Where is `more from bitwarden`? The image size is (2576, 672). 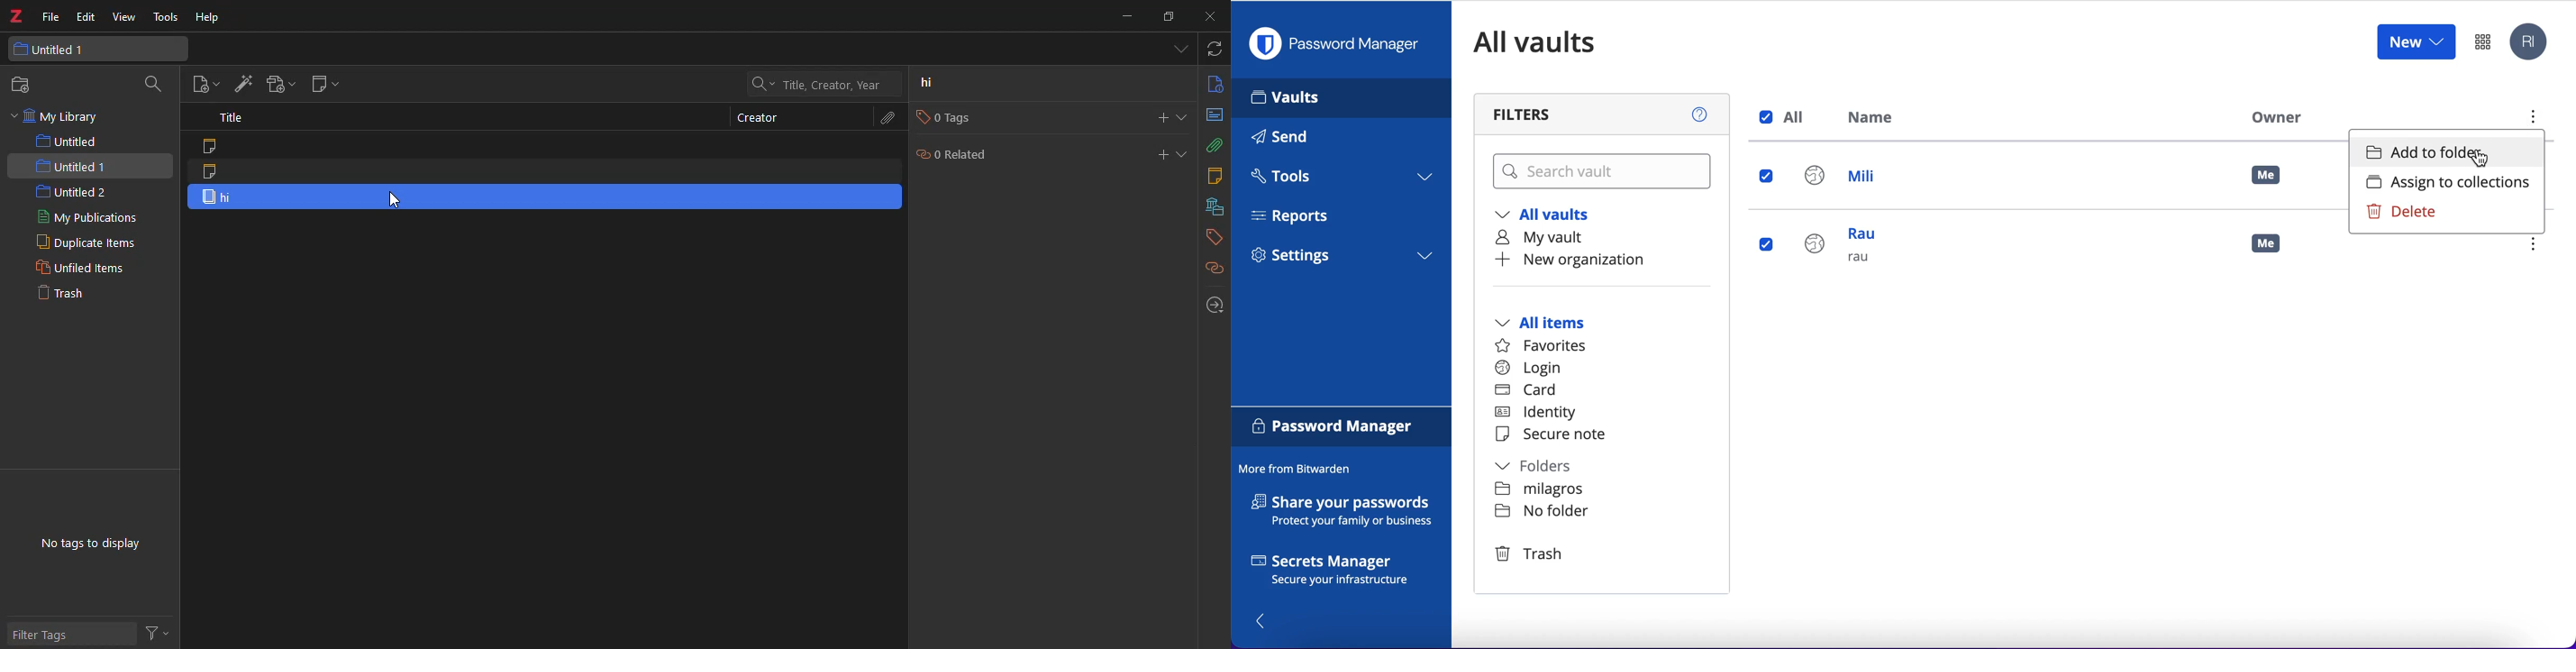 more from bitwarden is located at coordinates (1300, 470).